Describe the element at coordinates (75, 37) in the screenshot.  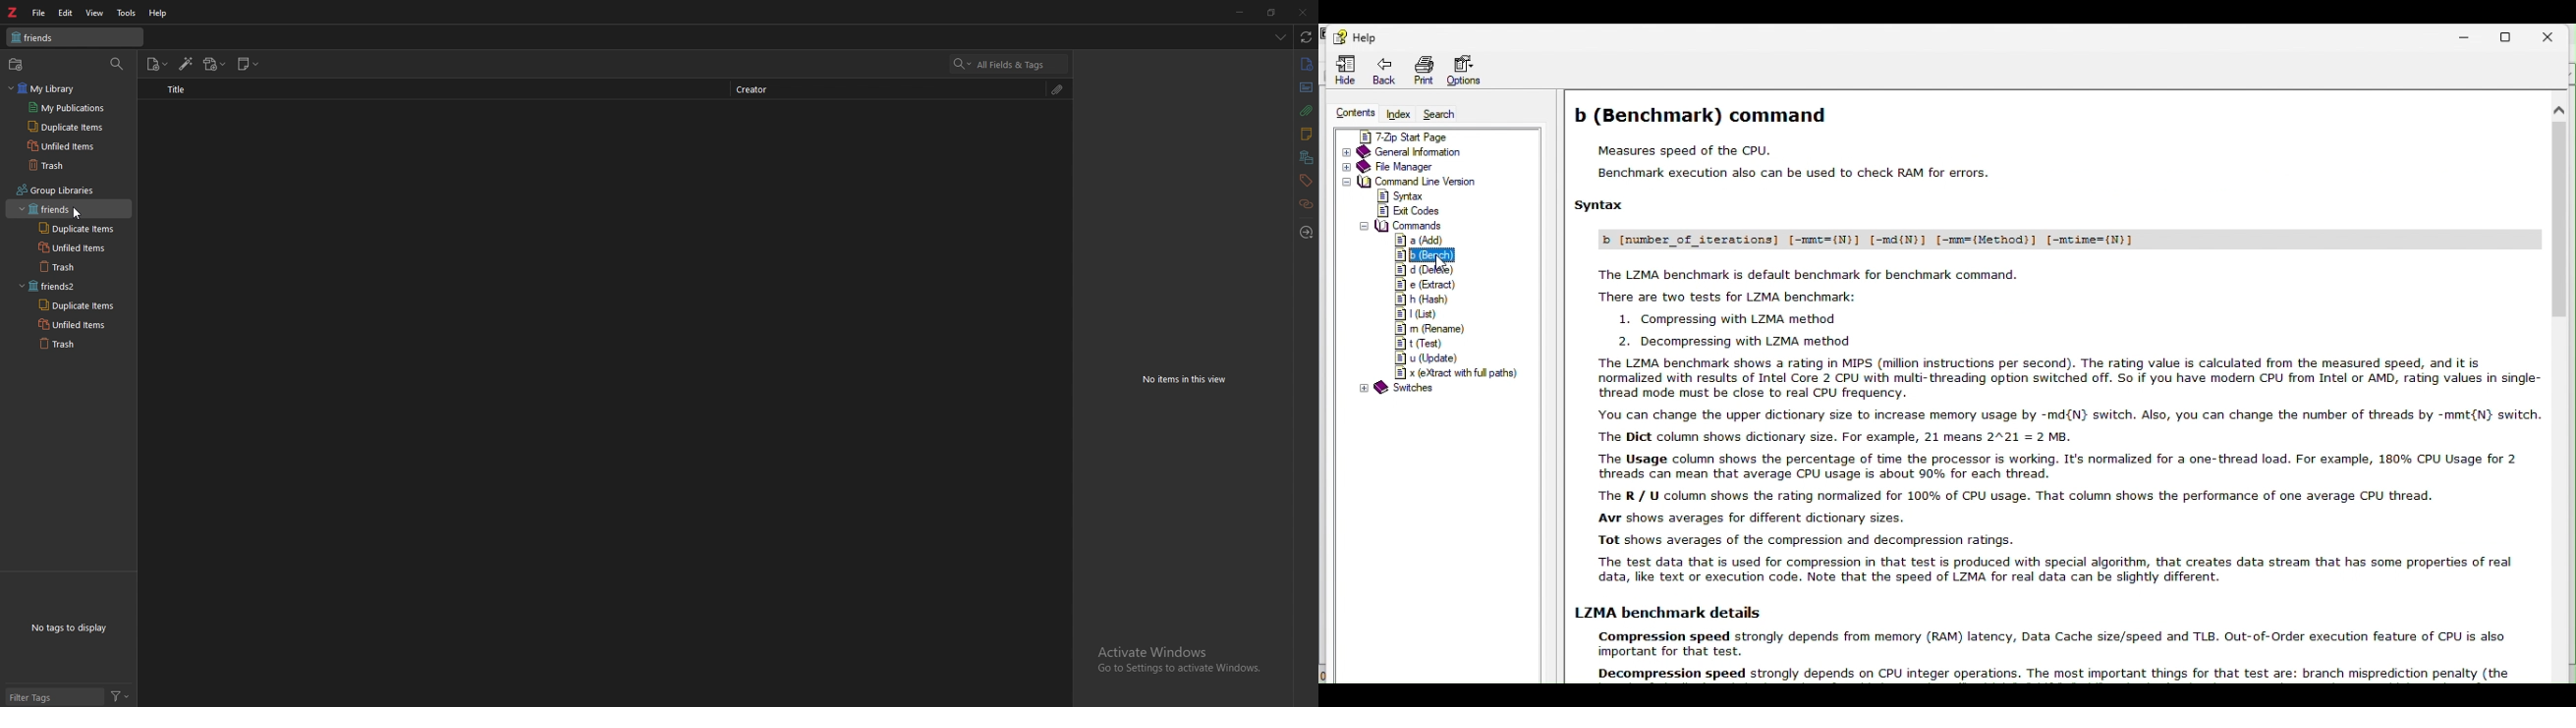
I see `friends` at that location.